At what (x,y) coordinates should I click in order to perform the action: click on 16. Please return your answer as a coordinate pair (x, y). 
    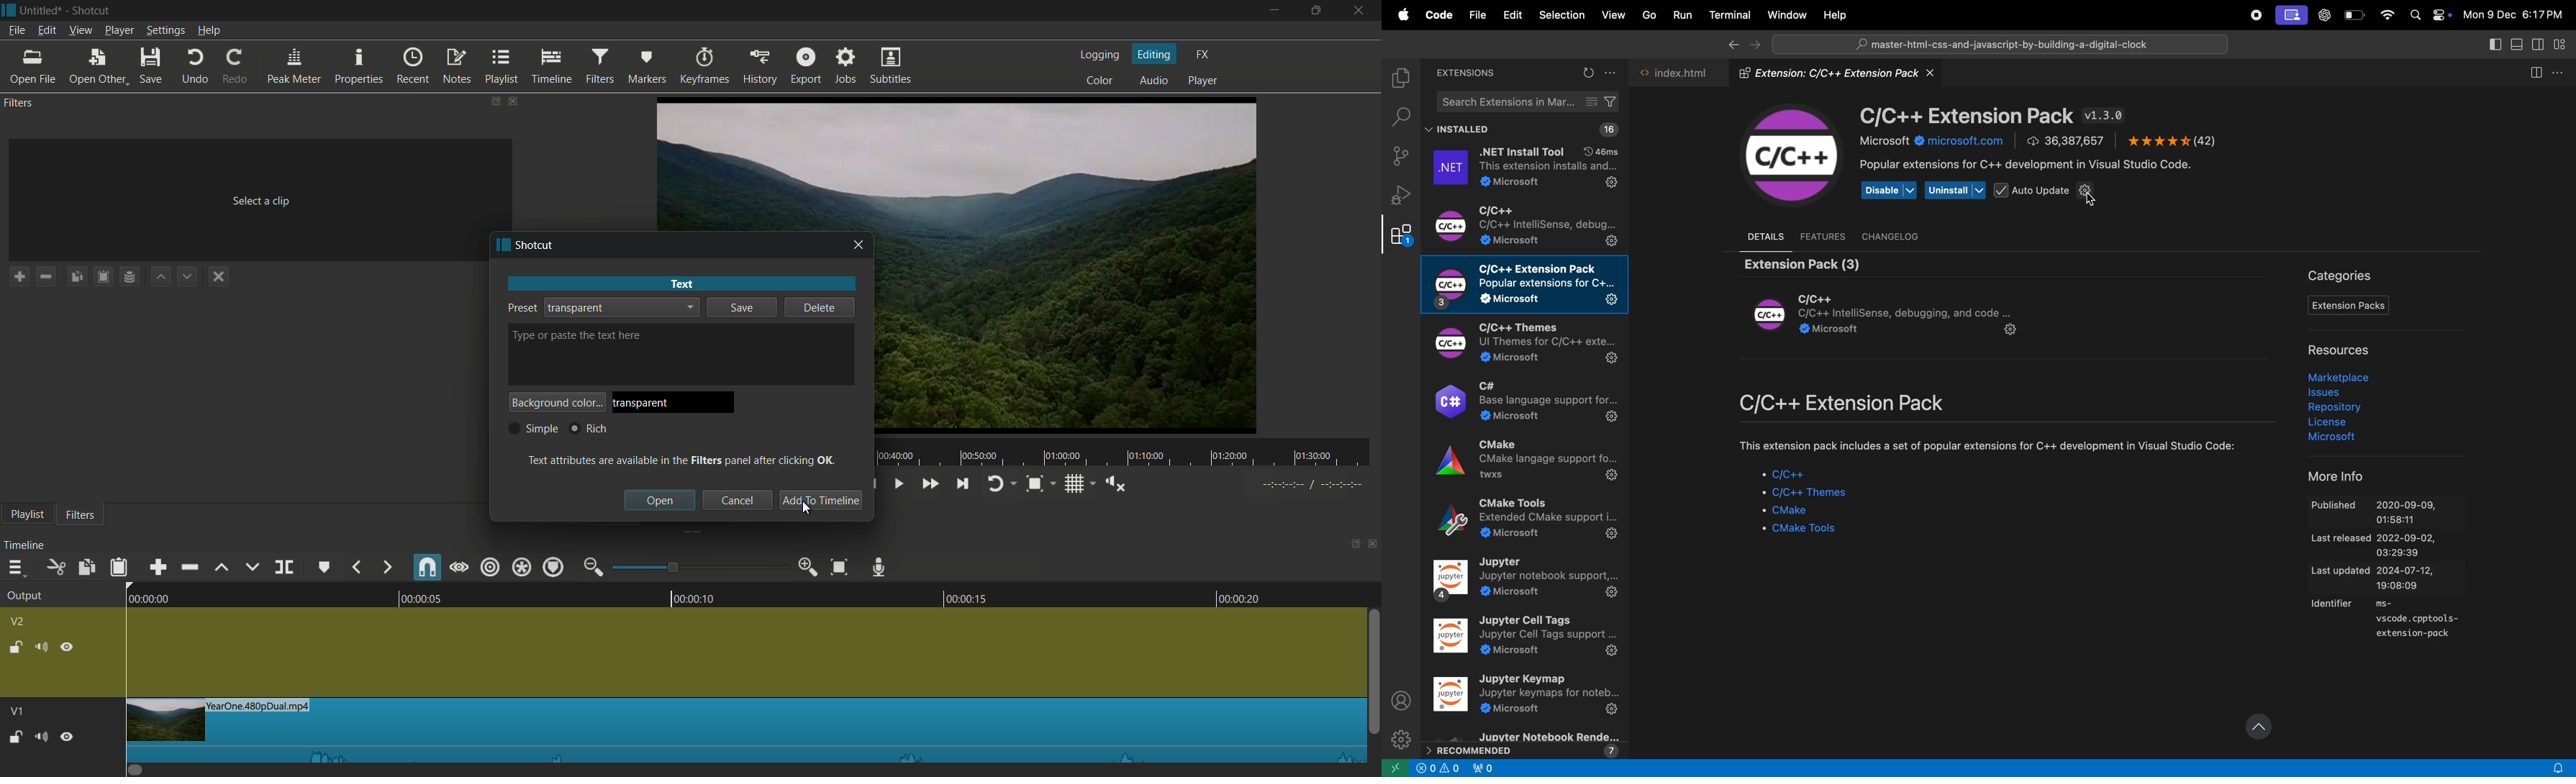
    Looking at the image, I should click on (1606, 130).